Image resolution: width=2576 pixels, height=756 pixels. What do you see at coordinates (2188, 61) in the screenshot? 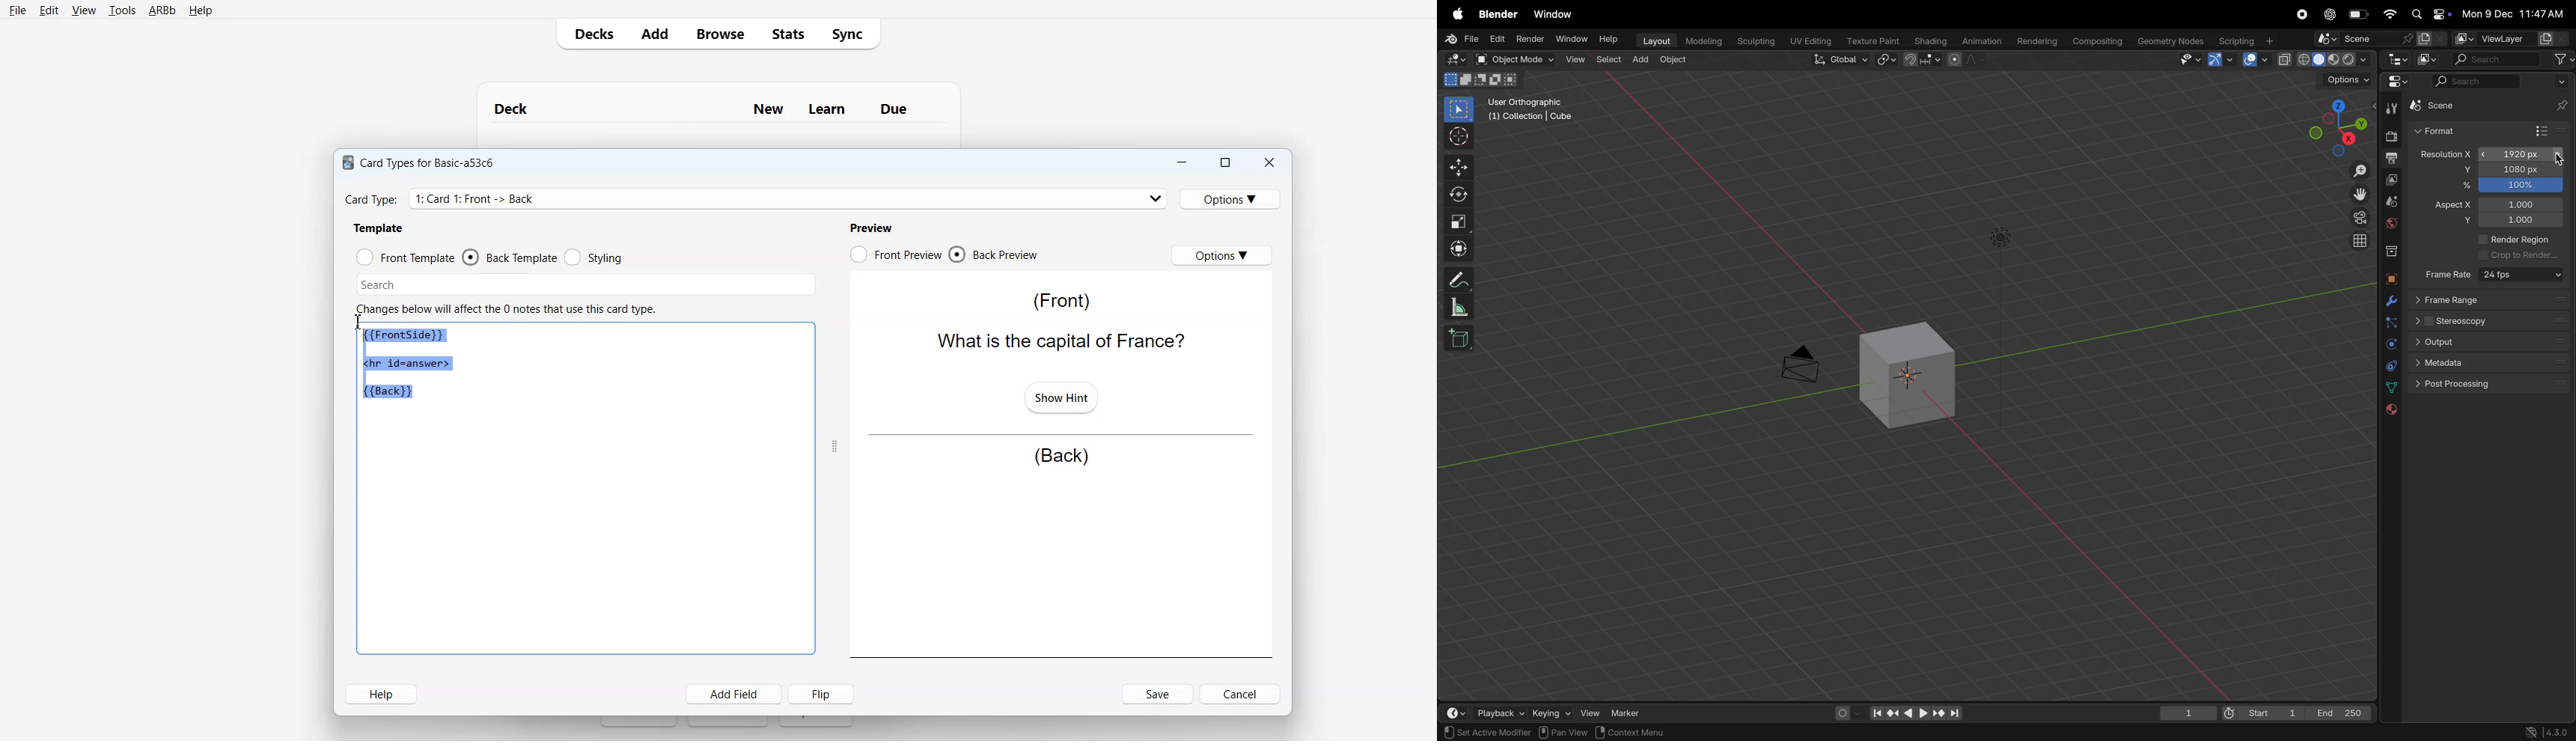
I see `visibility` at bounding box center [2188, 61].